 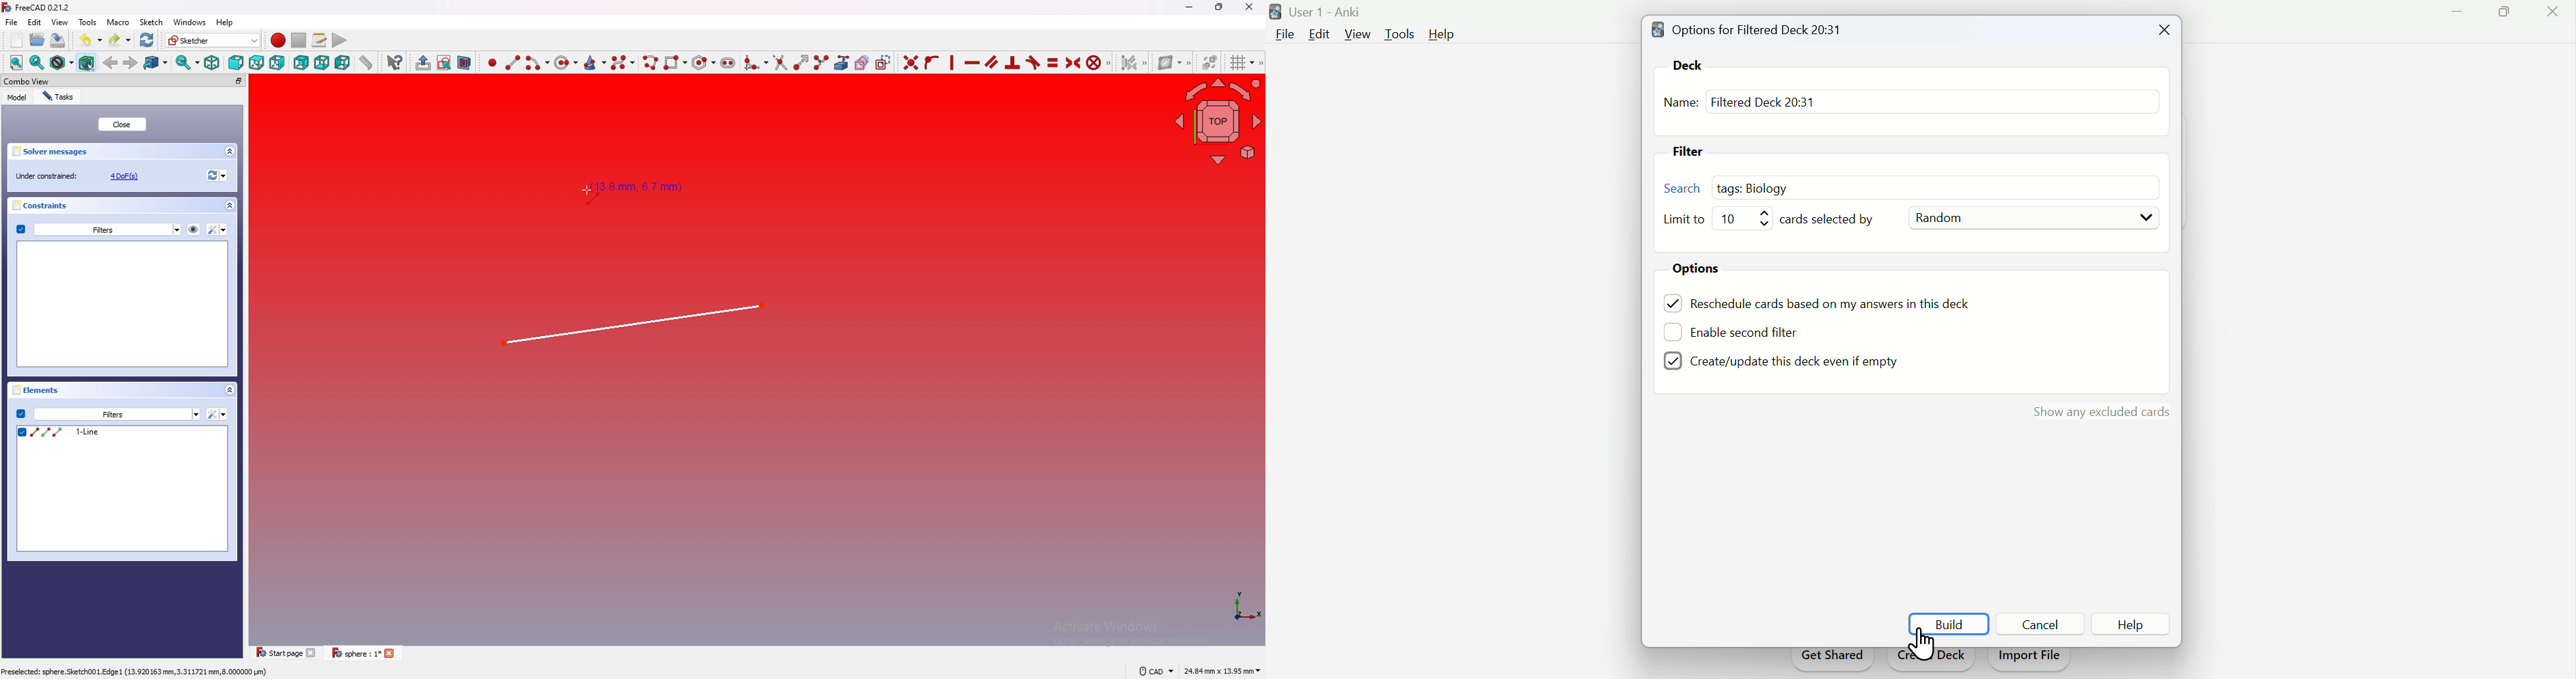 I want to click on Draw style, so click(x=61, y=63).